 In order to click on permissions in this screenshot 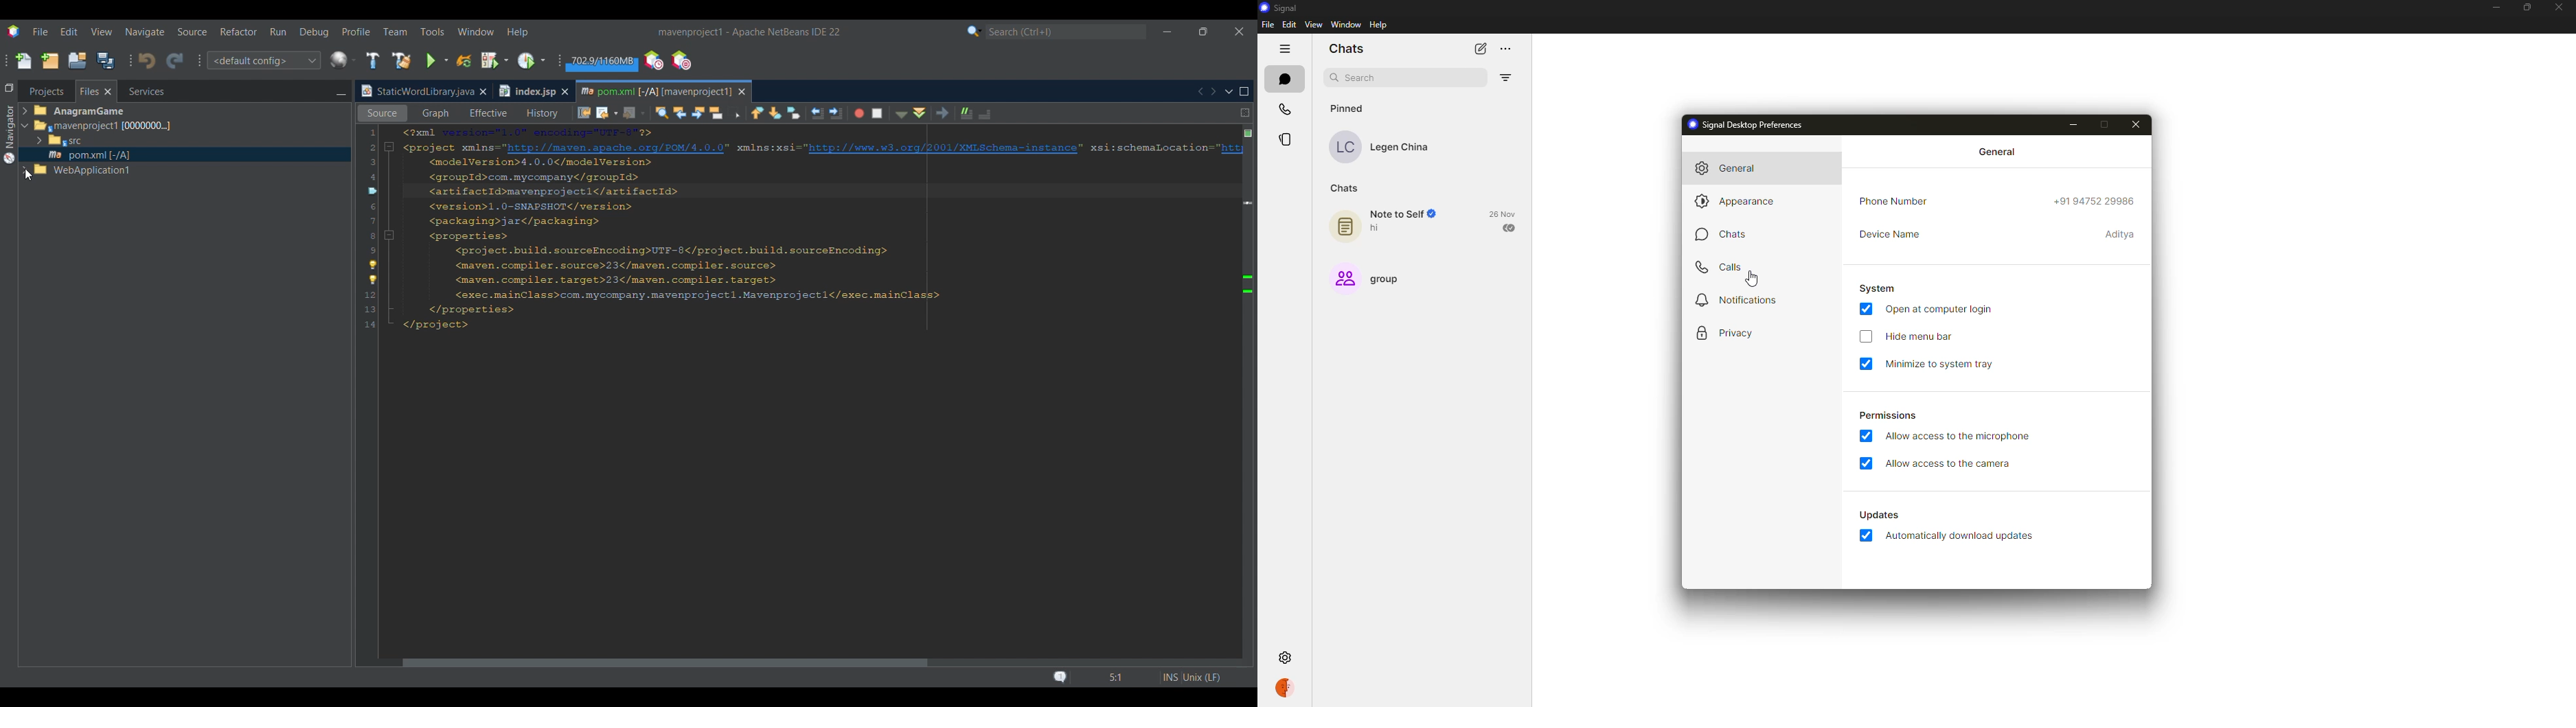, I will do `click(1886, 414)`.